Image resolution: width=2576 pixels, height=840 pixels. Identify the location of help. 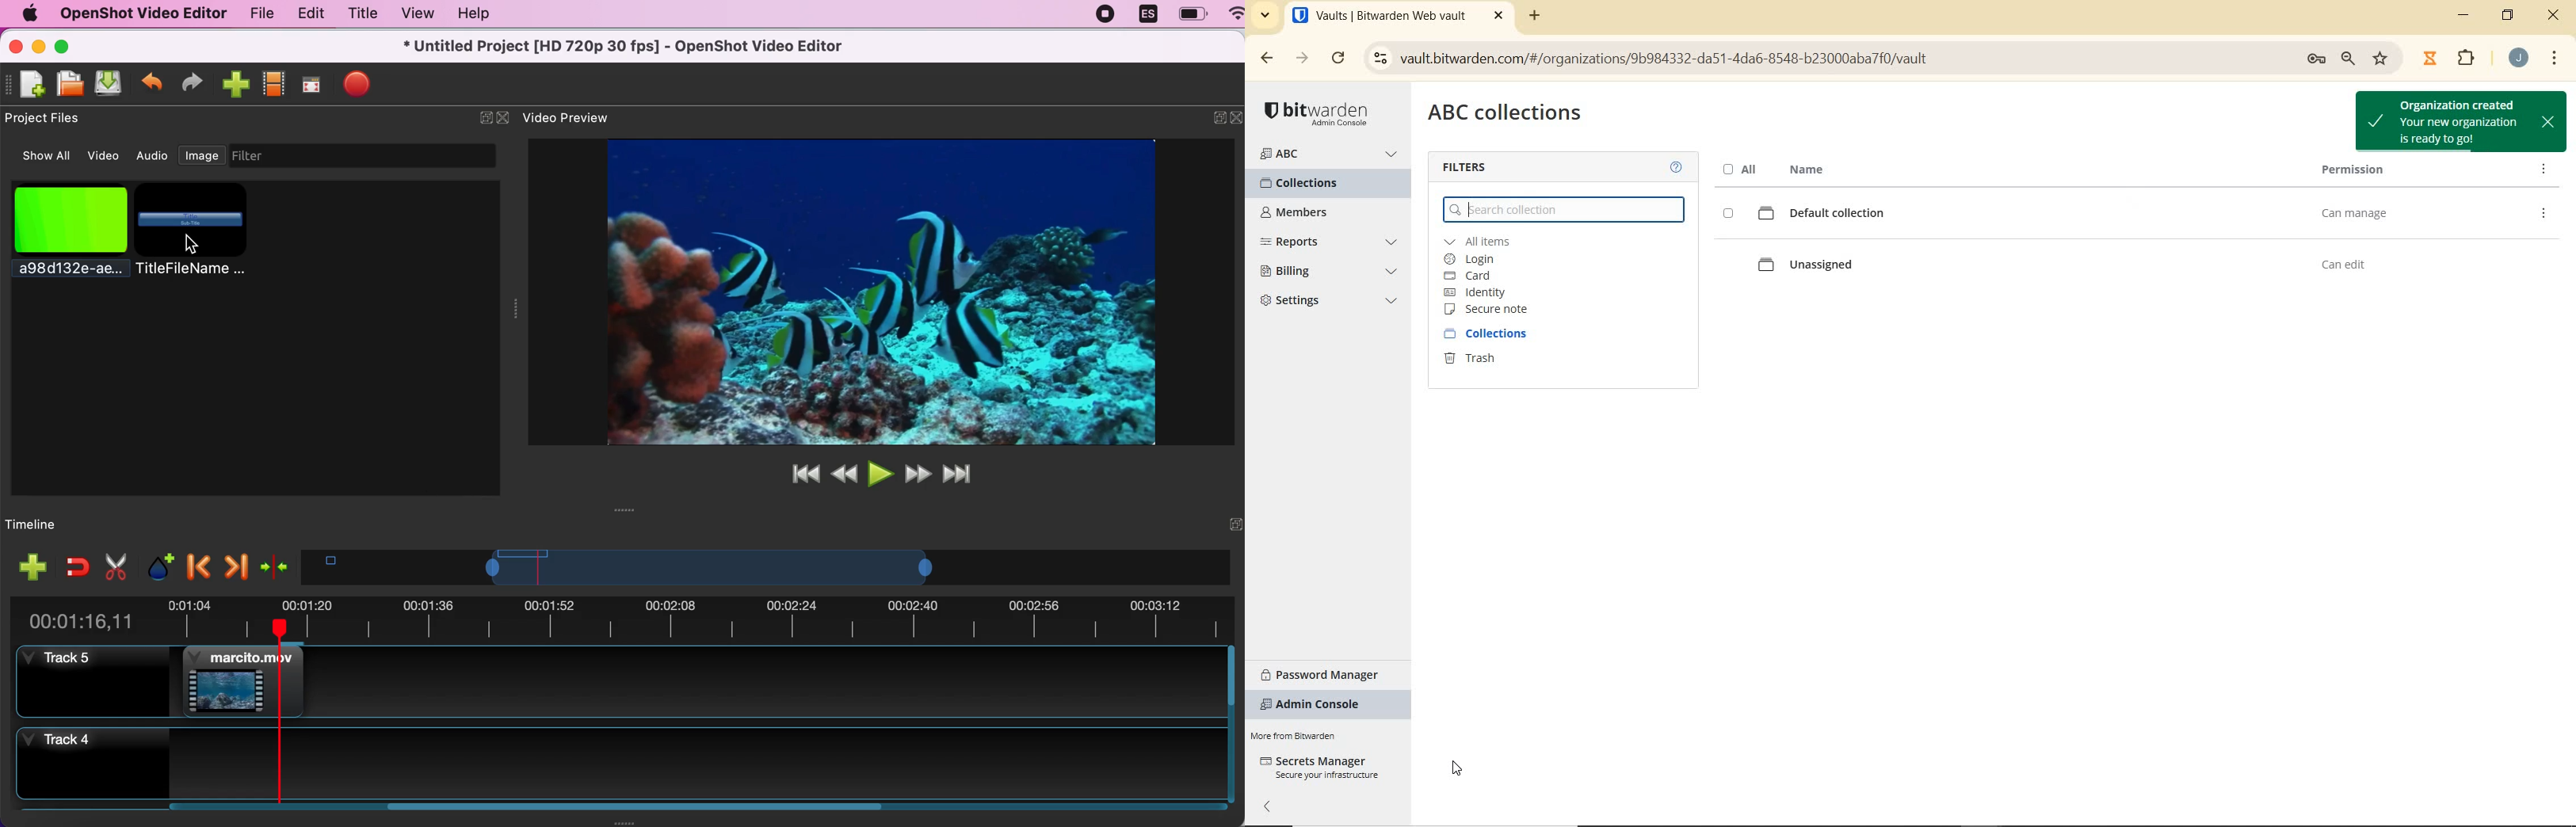
(484, 14).